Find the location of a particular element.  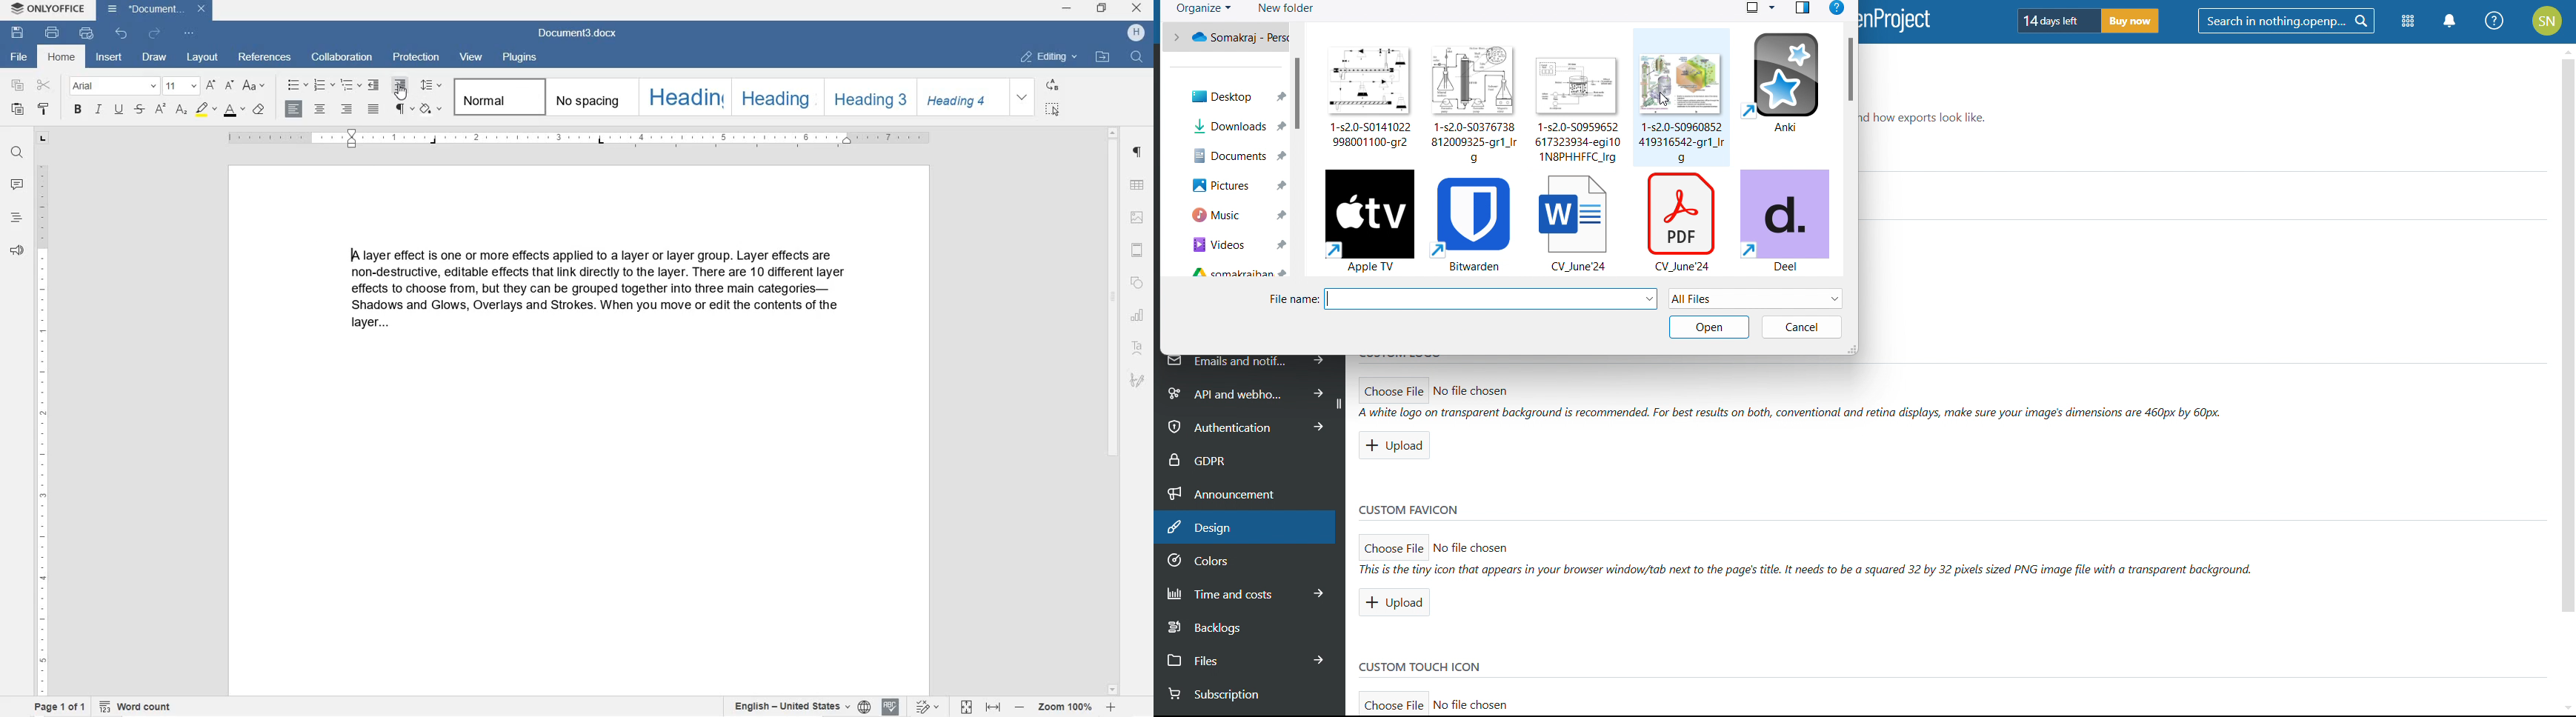

pdf file in folder is located at coordinates (1685, 223).